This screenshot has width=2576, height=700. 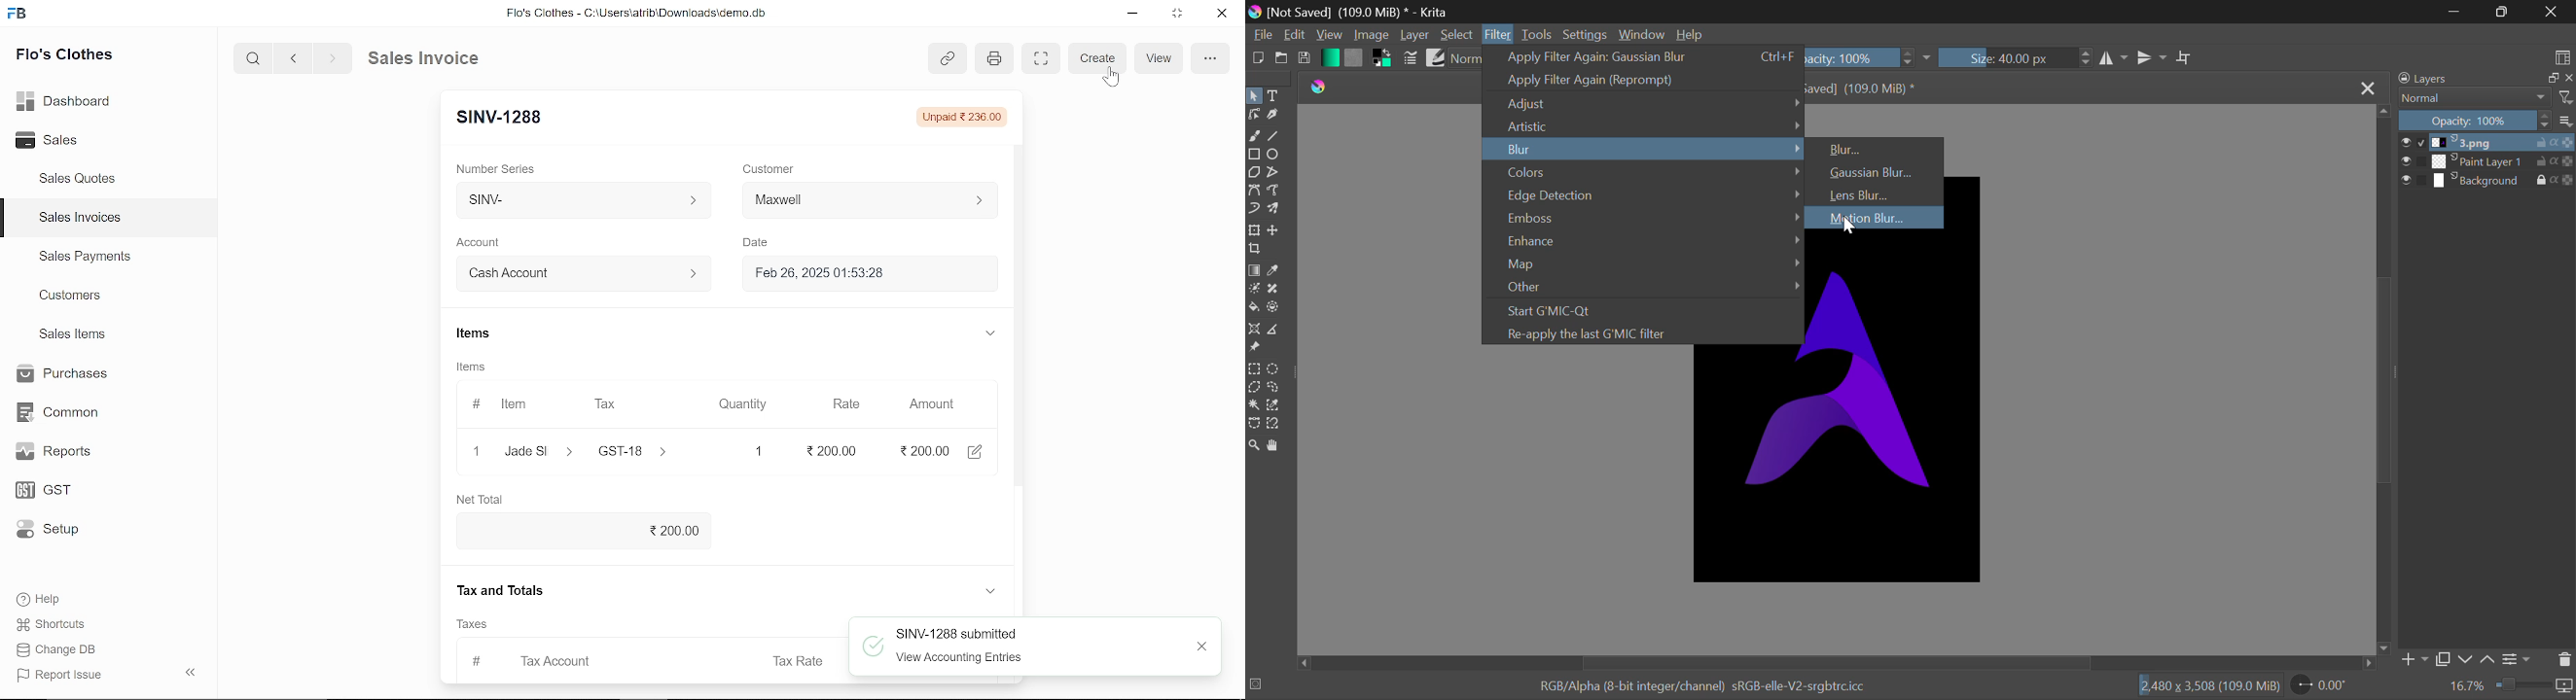 I want to click on Customers., so click(x=71, y=296).